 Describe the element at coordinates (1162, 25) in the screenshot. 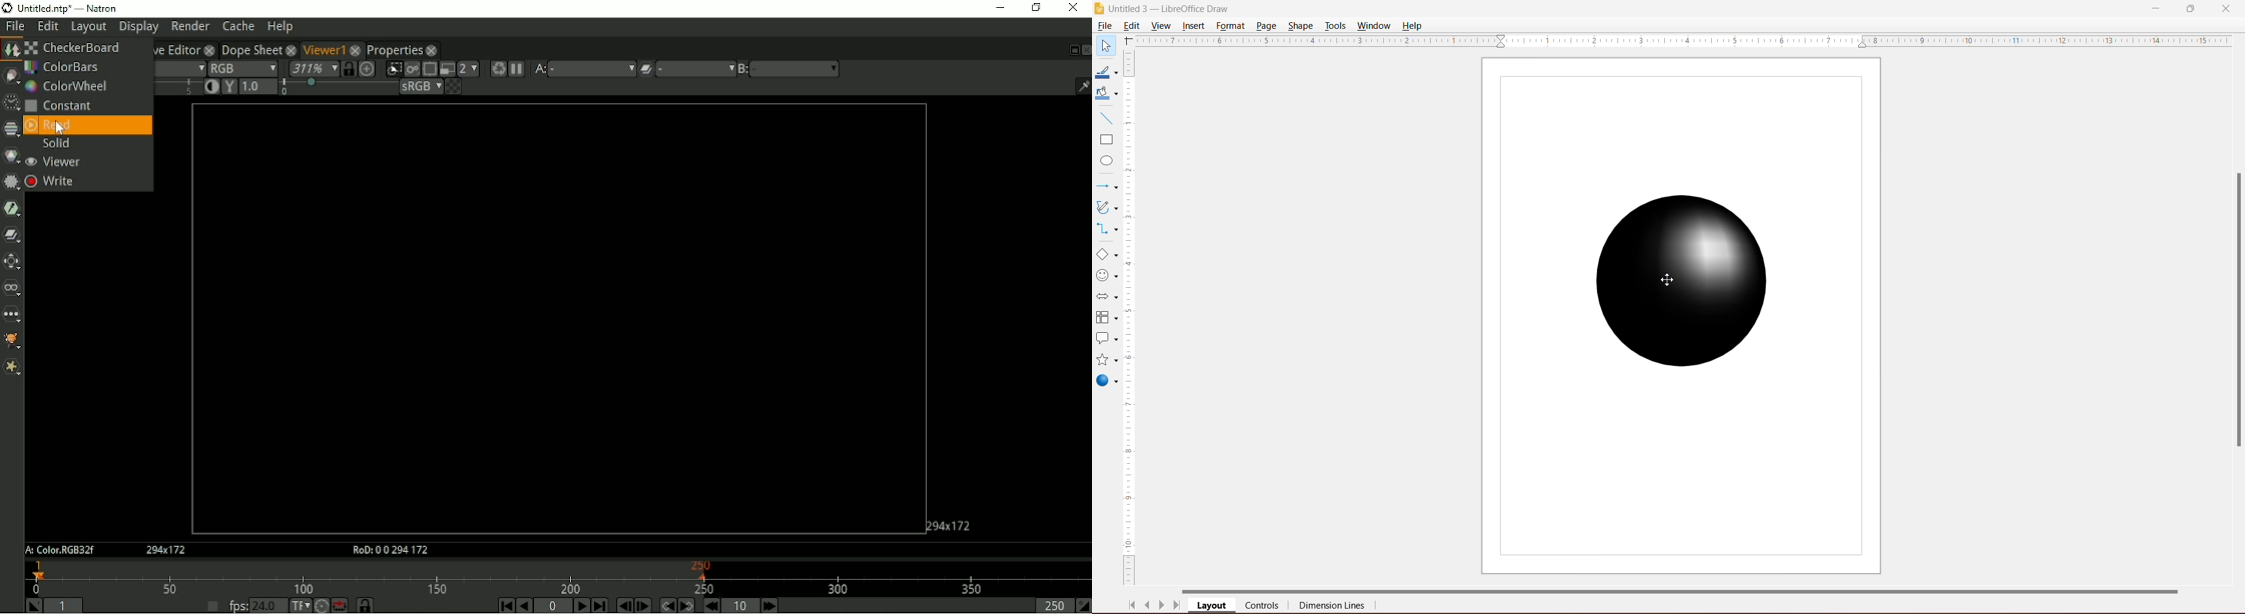

I see `View` at that location.